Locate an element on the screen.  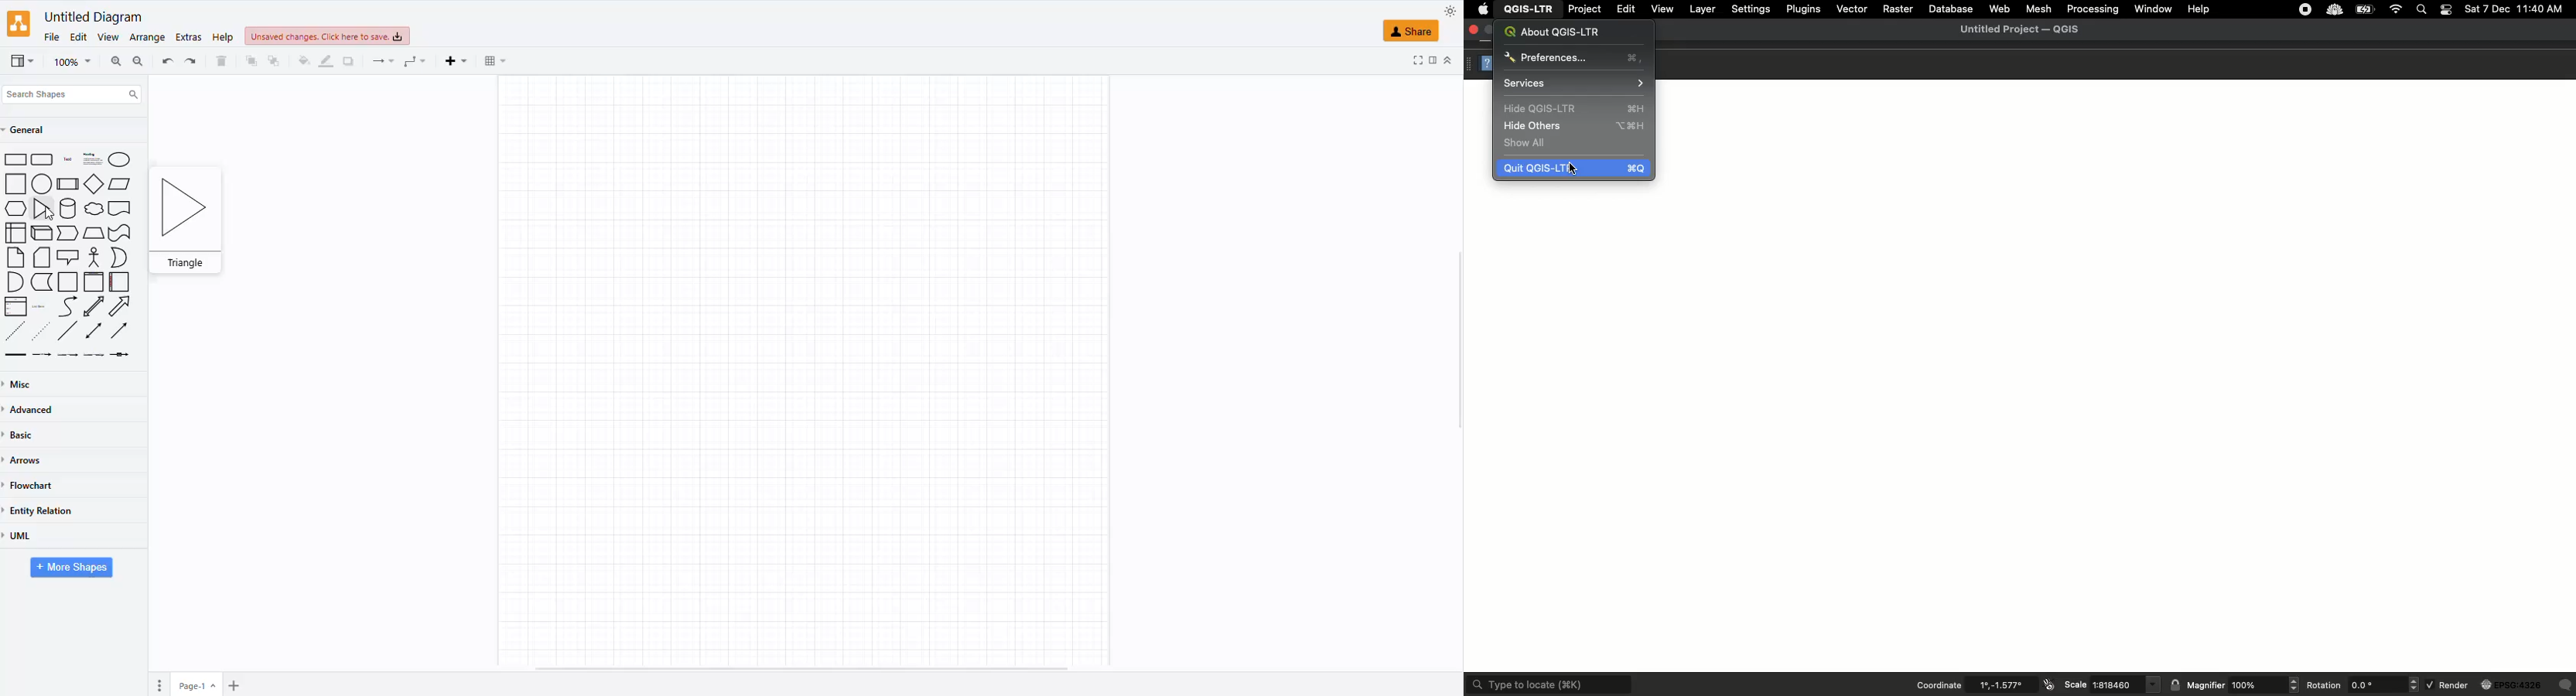
Raster is located at coordinates (1899, 9).